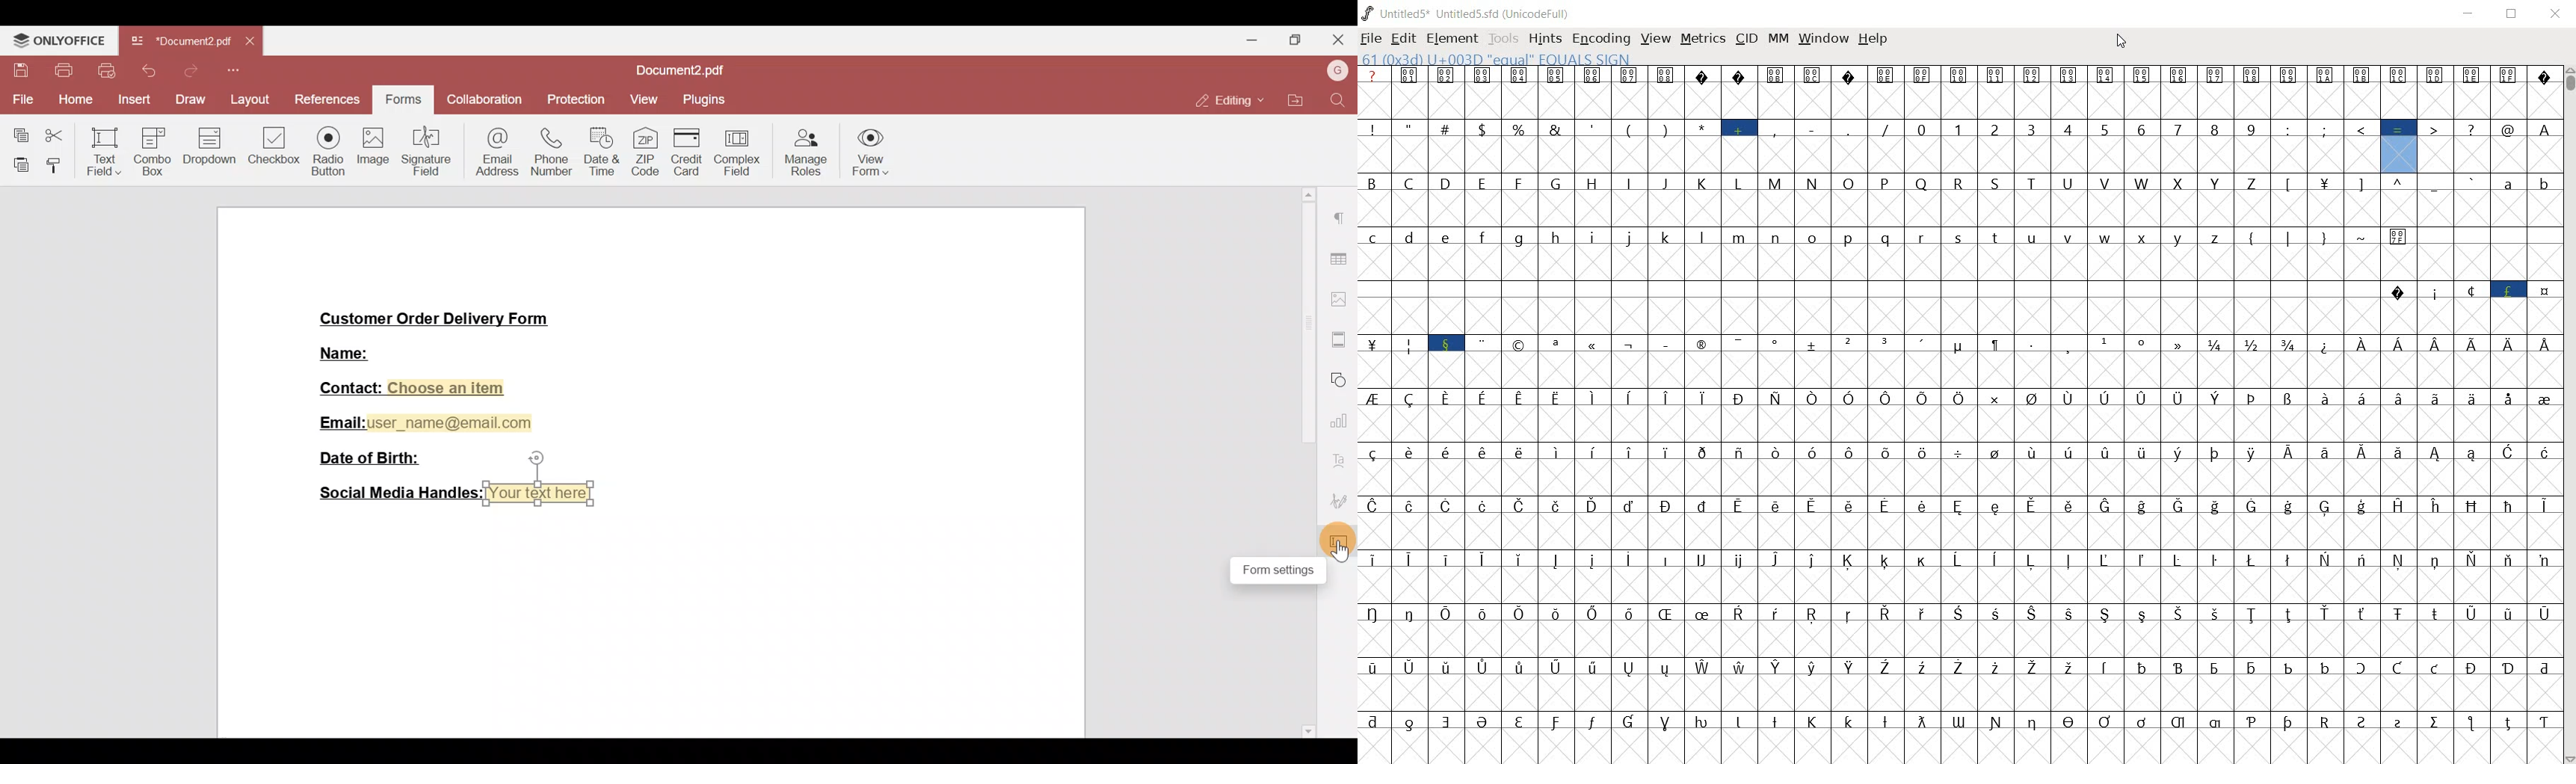 The image size is (2576, 784). I want to click on Credit card, so click(685, 151).